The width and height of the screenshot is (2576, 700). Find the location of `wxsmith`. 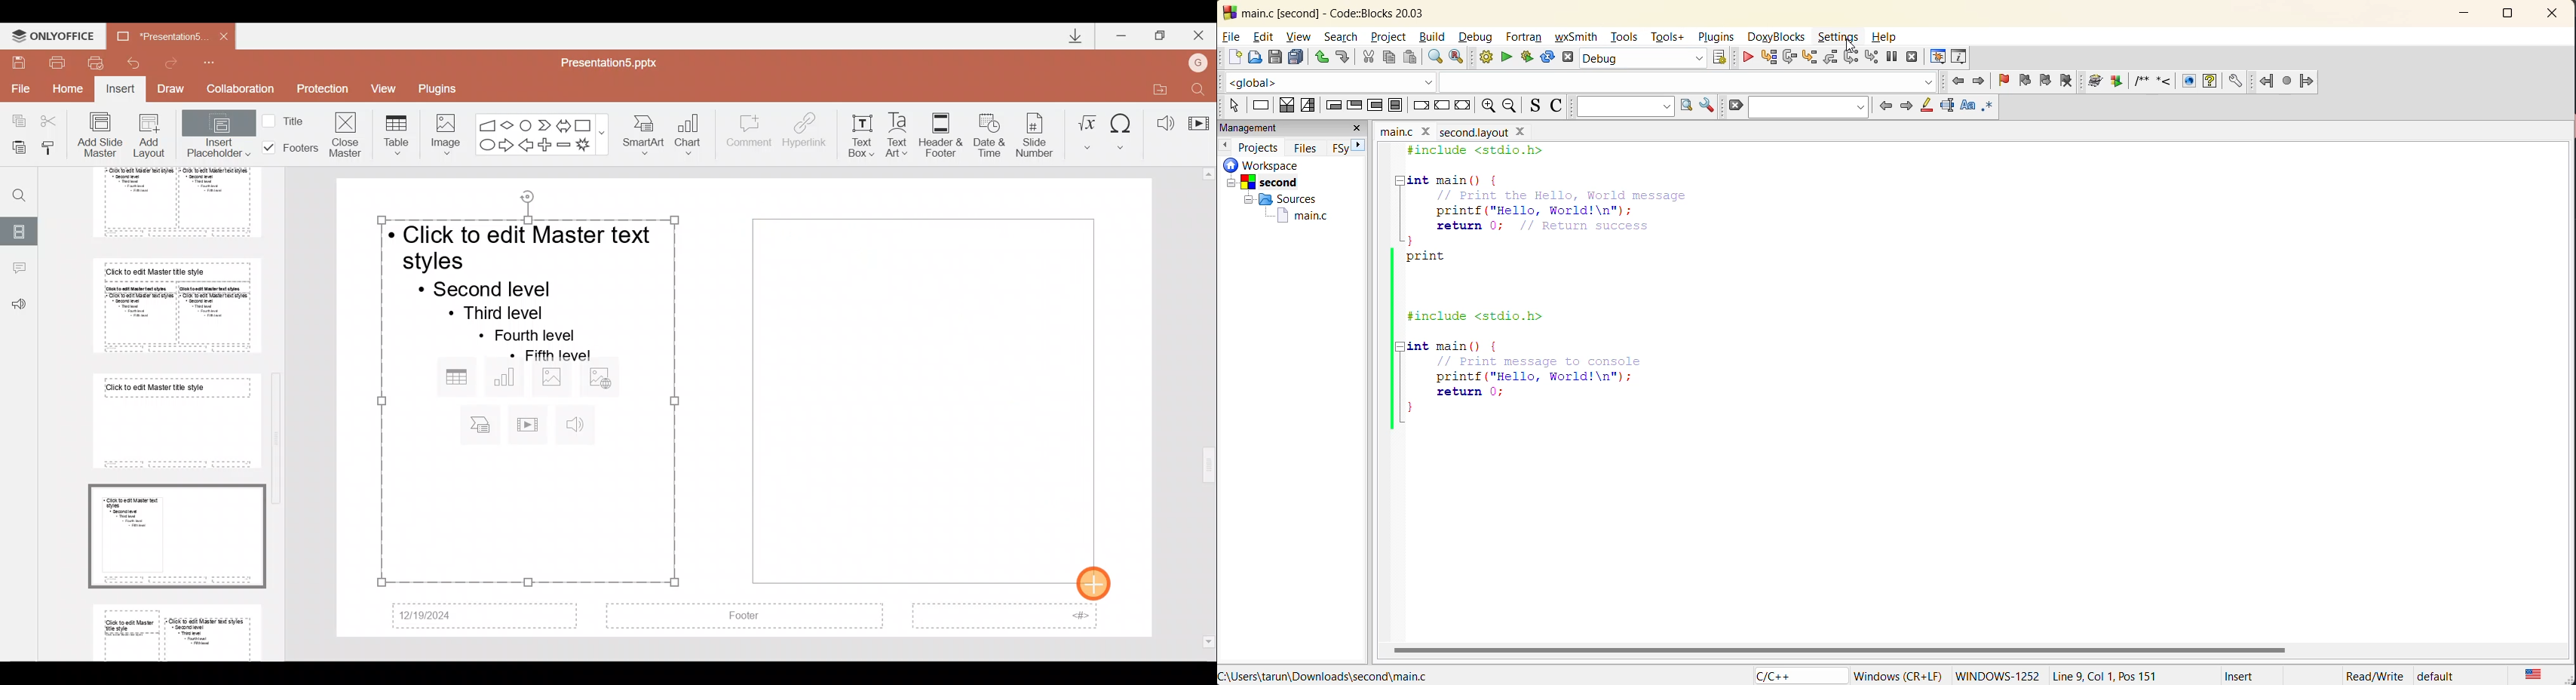

wxsmith is located at coordinates (1578, 38).